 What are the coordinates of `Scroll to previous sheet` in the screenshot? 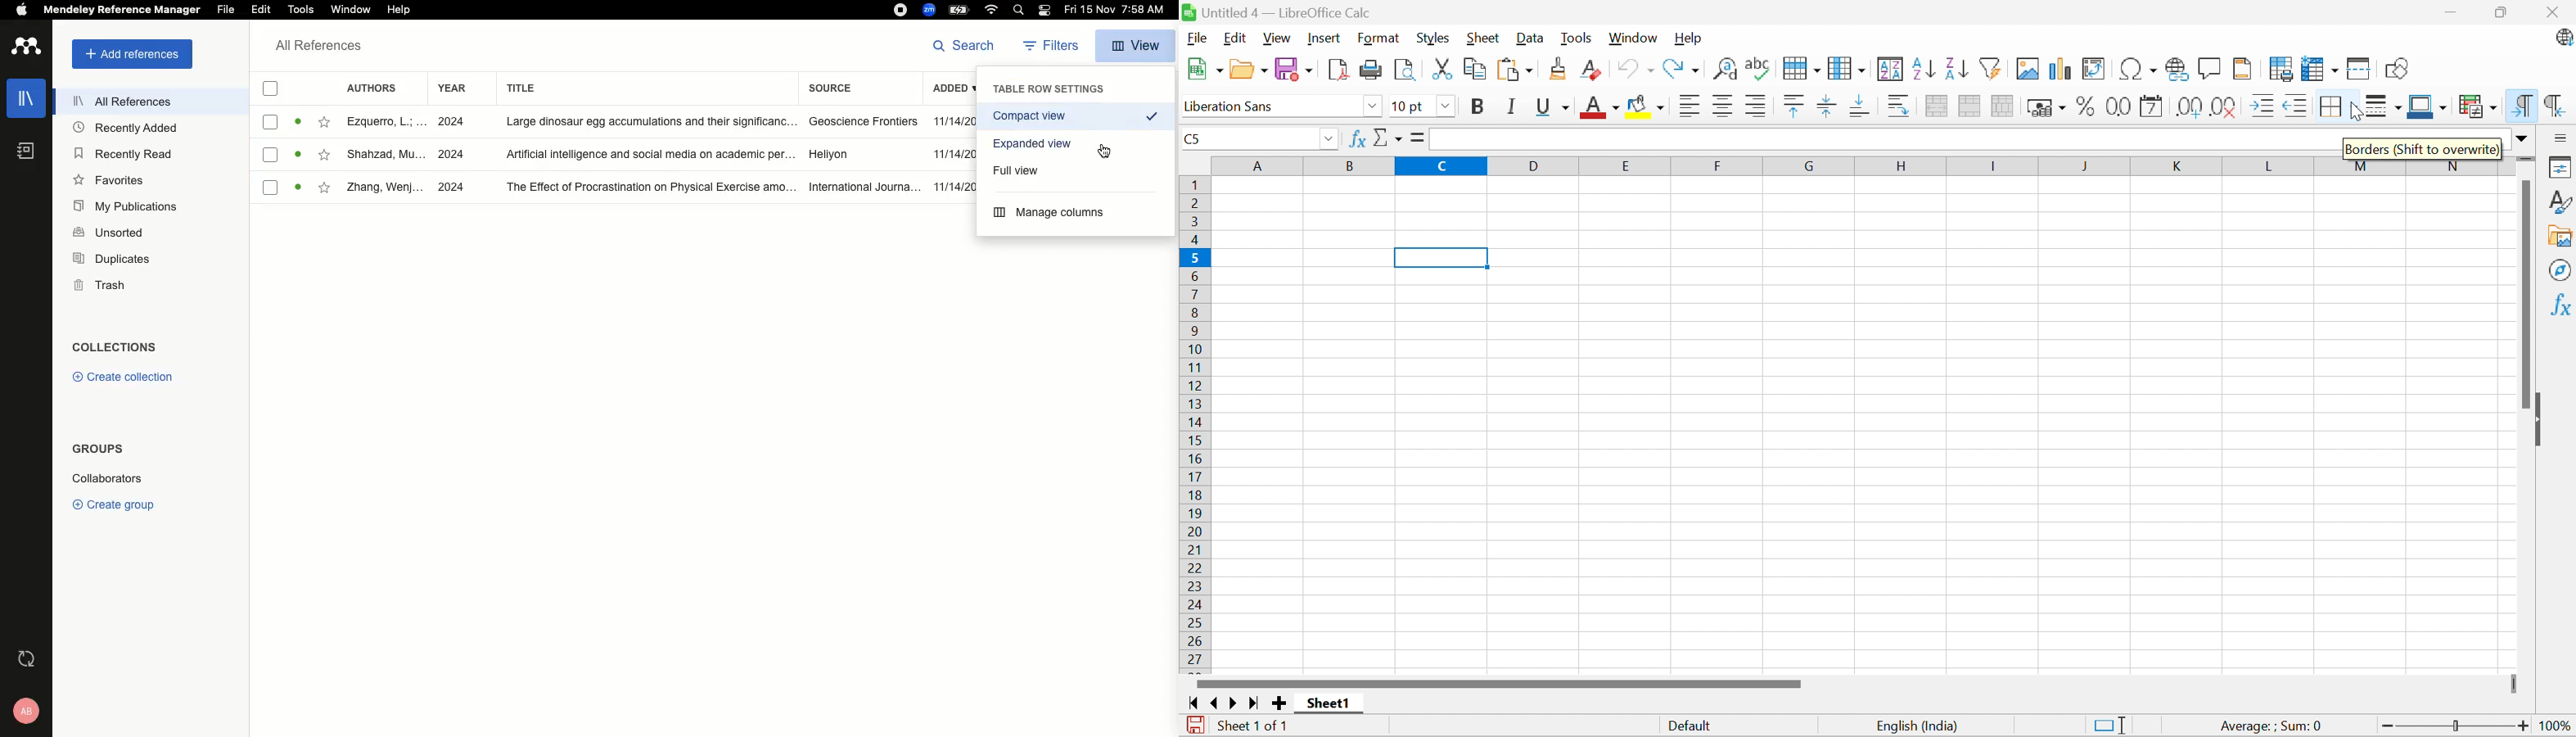 It's located at (1214, 702).